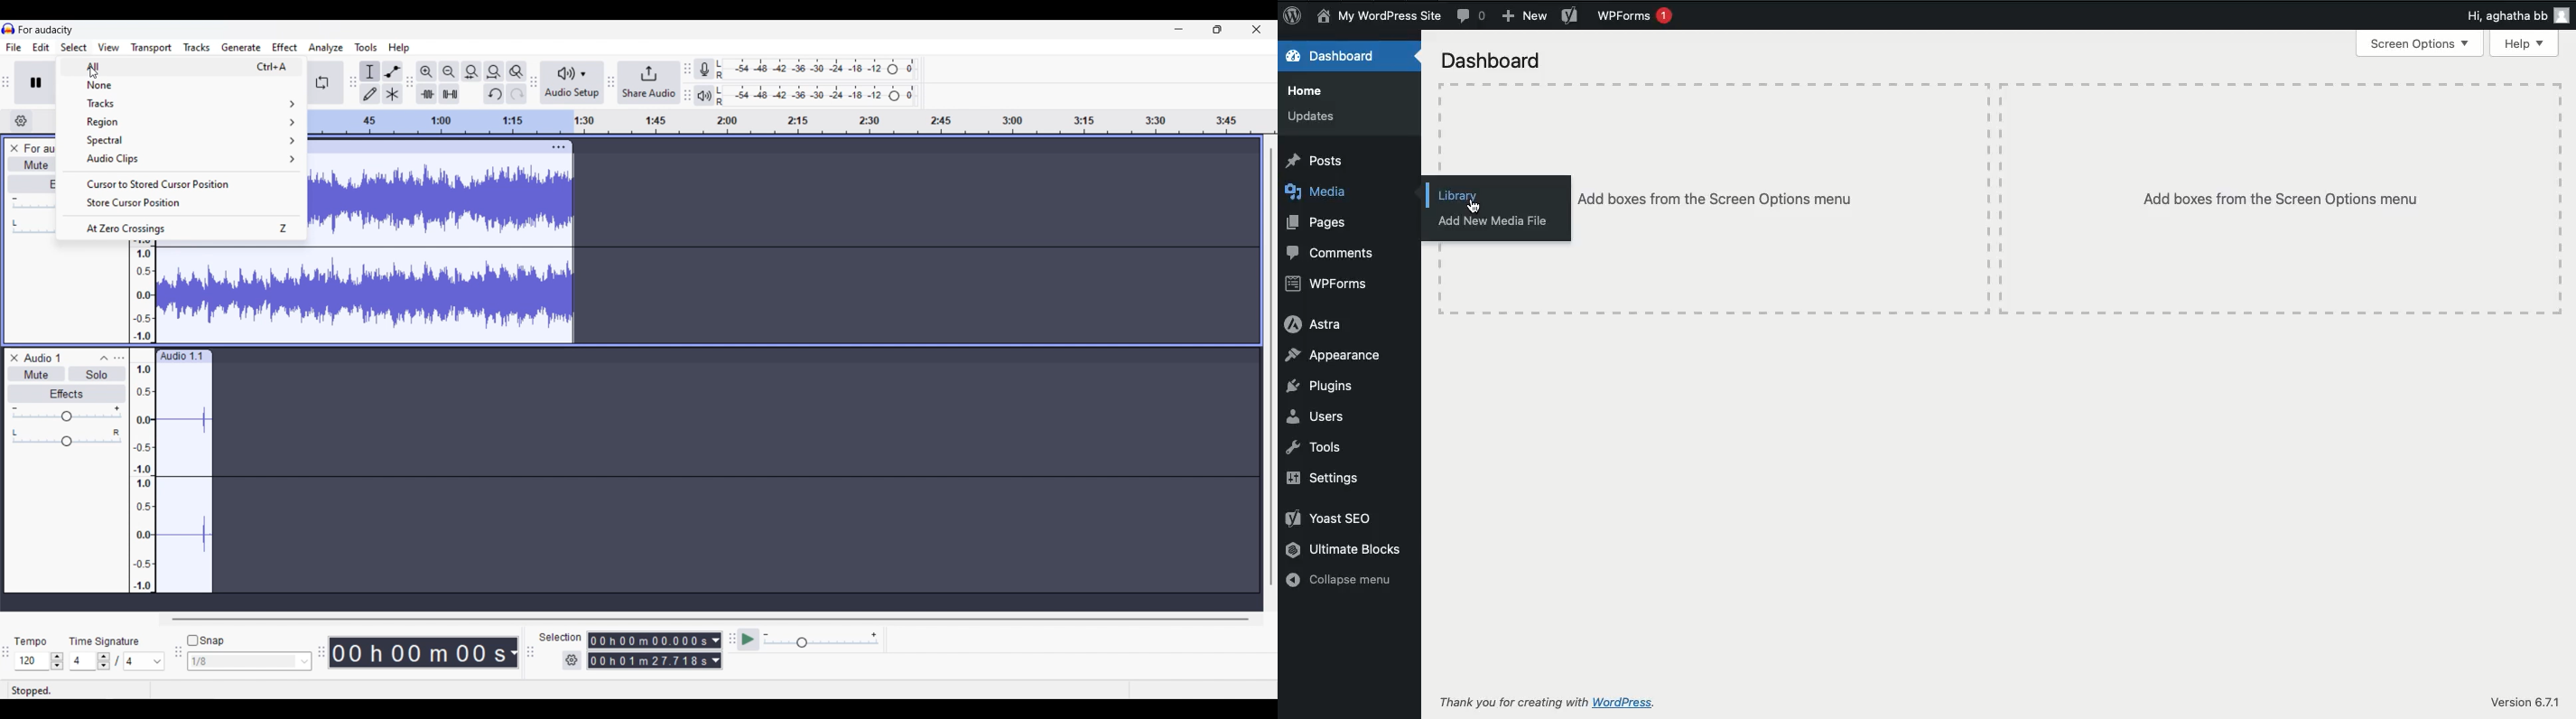  Describe the element at coordinates (2520, 16) in the screenshot. I see `Hi users` at that location.